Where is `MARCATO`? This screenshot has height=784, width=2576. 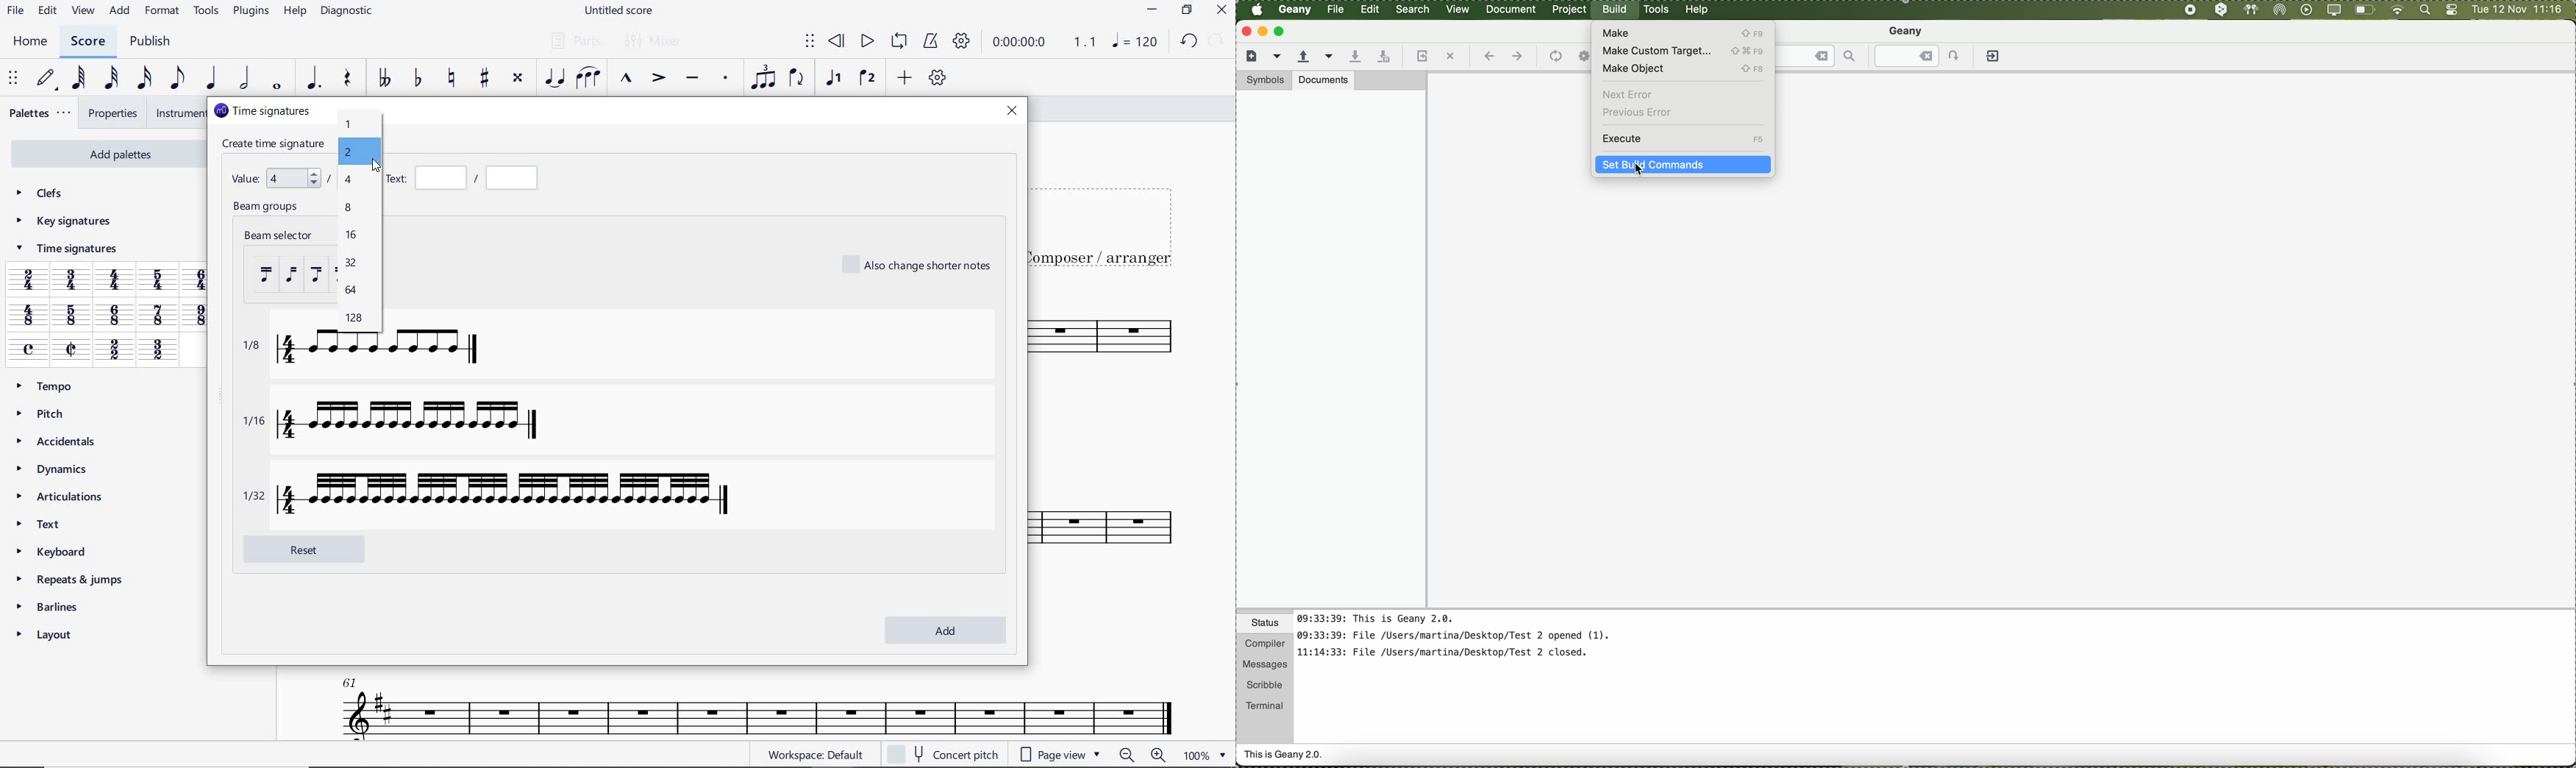
MARCATO is located at coordinates (627, 79).